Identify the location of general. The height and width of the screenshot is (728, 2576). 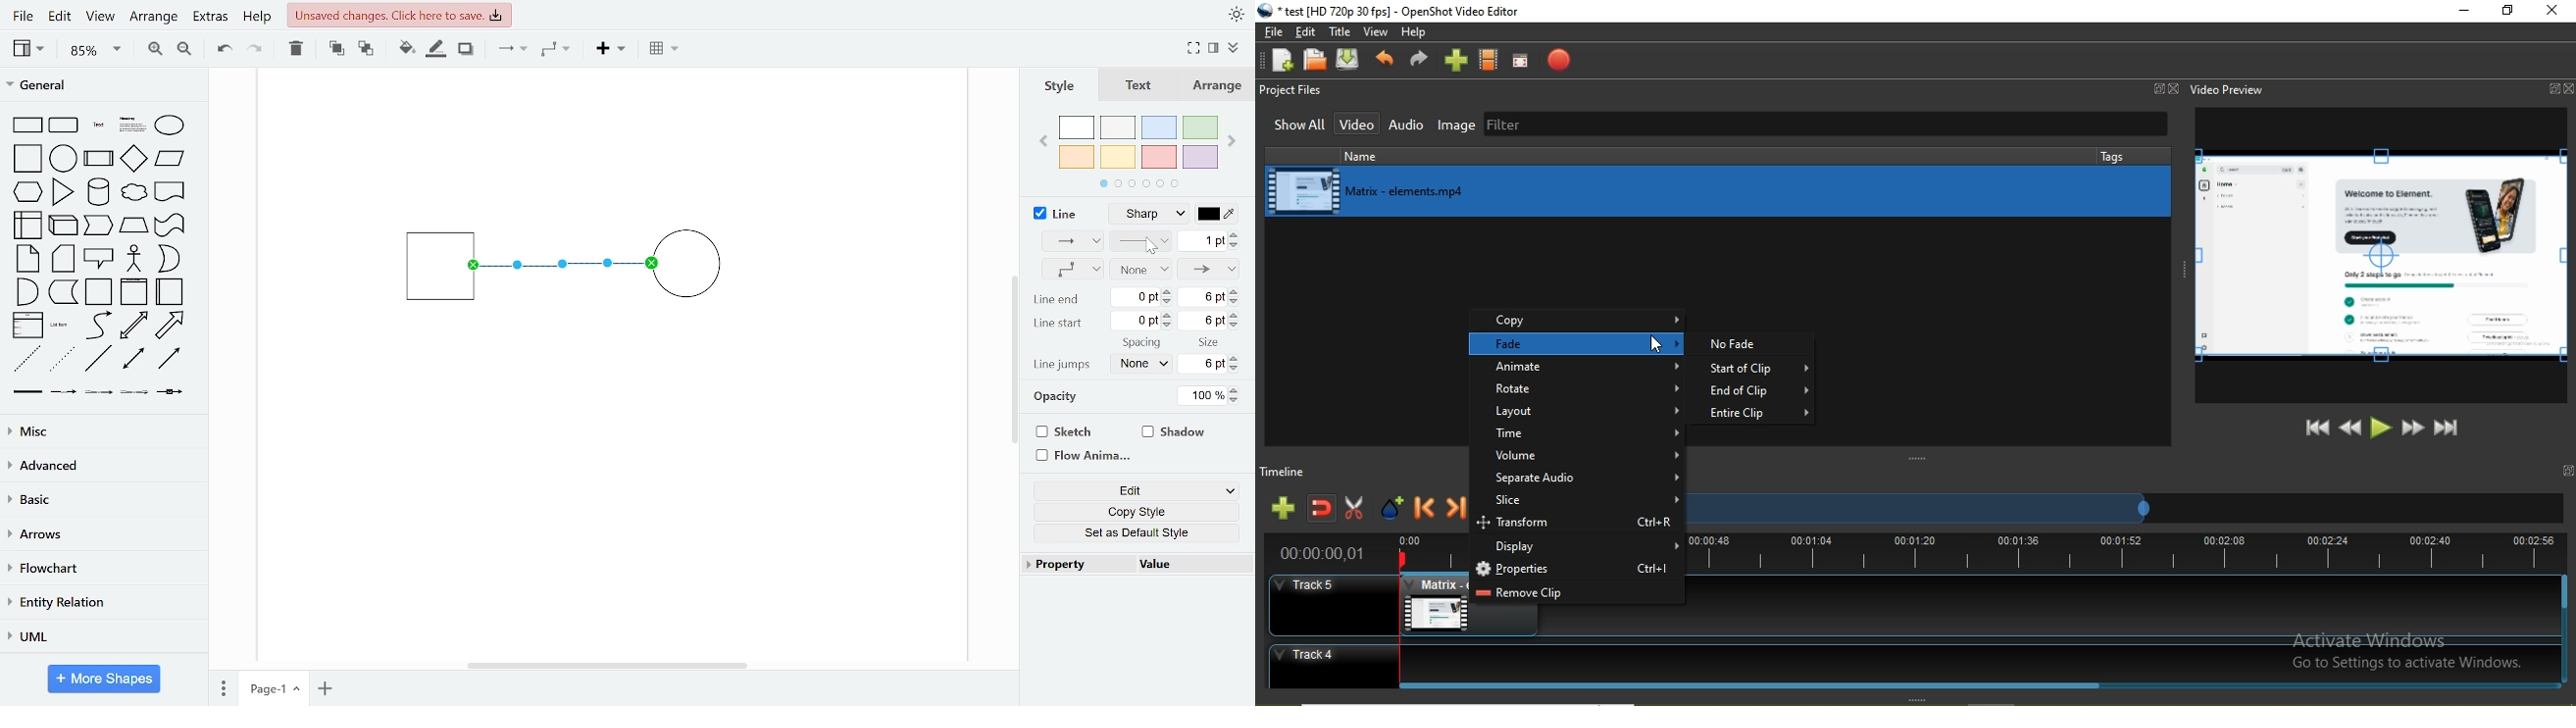
(105, 87).